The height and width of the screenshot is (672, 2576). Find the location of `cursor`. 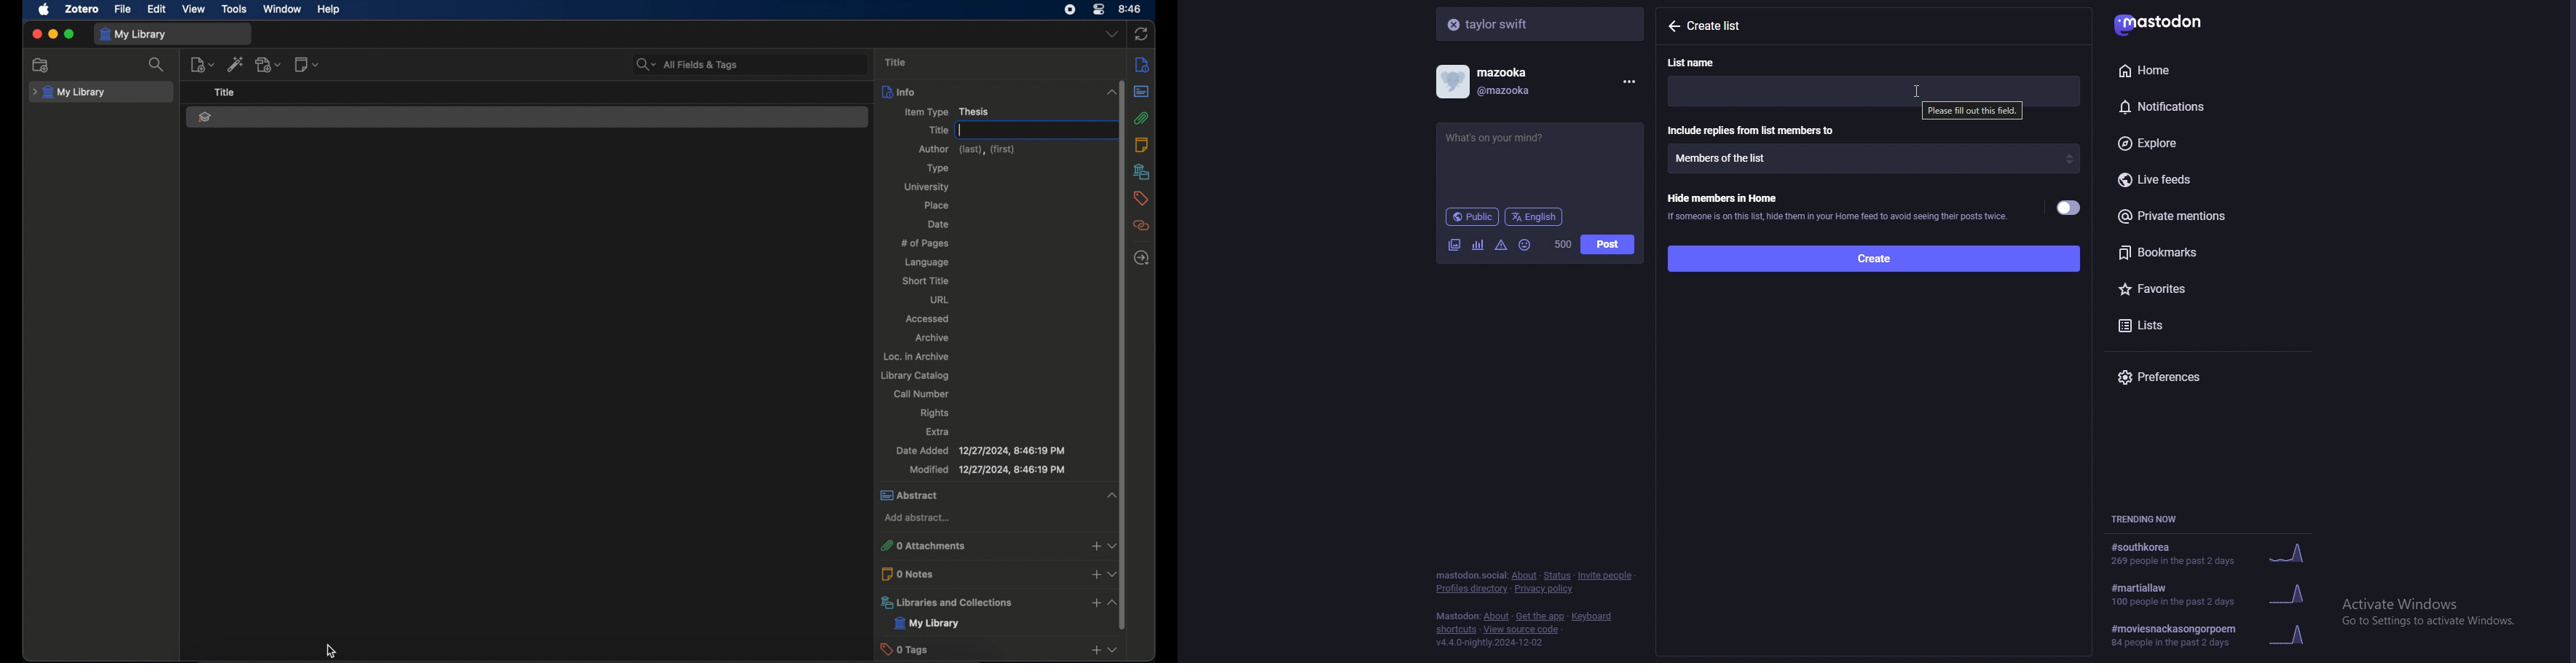

cursor is located at coordinates (335, 649).